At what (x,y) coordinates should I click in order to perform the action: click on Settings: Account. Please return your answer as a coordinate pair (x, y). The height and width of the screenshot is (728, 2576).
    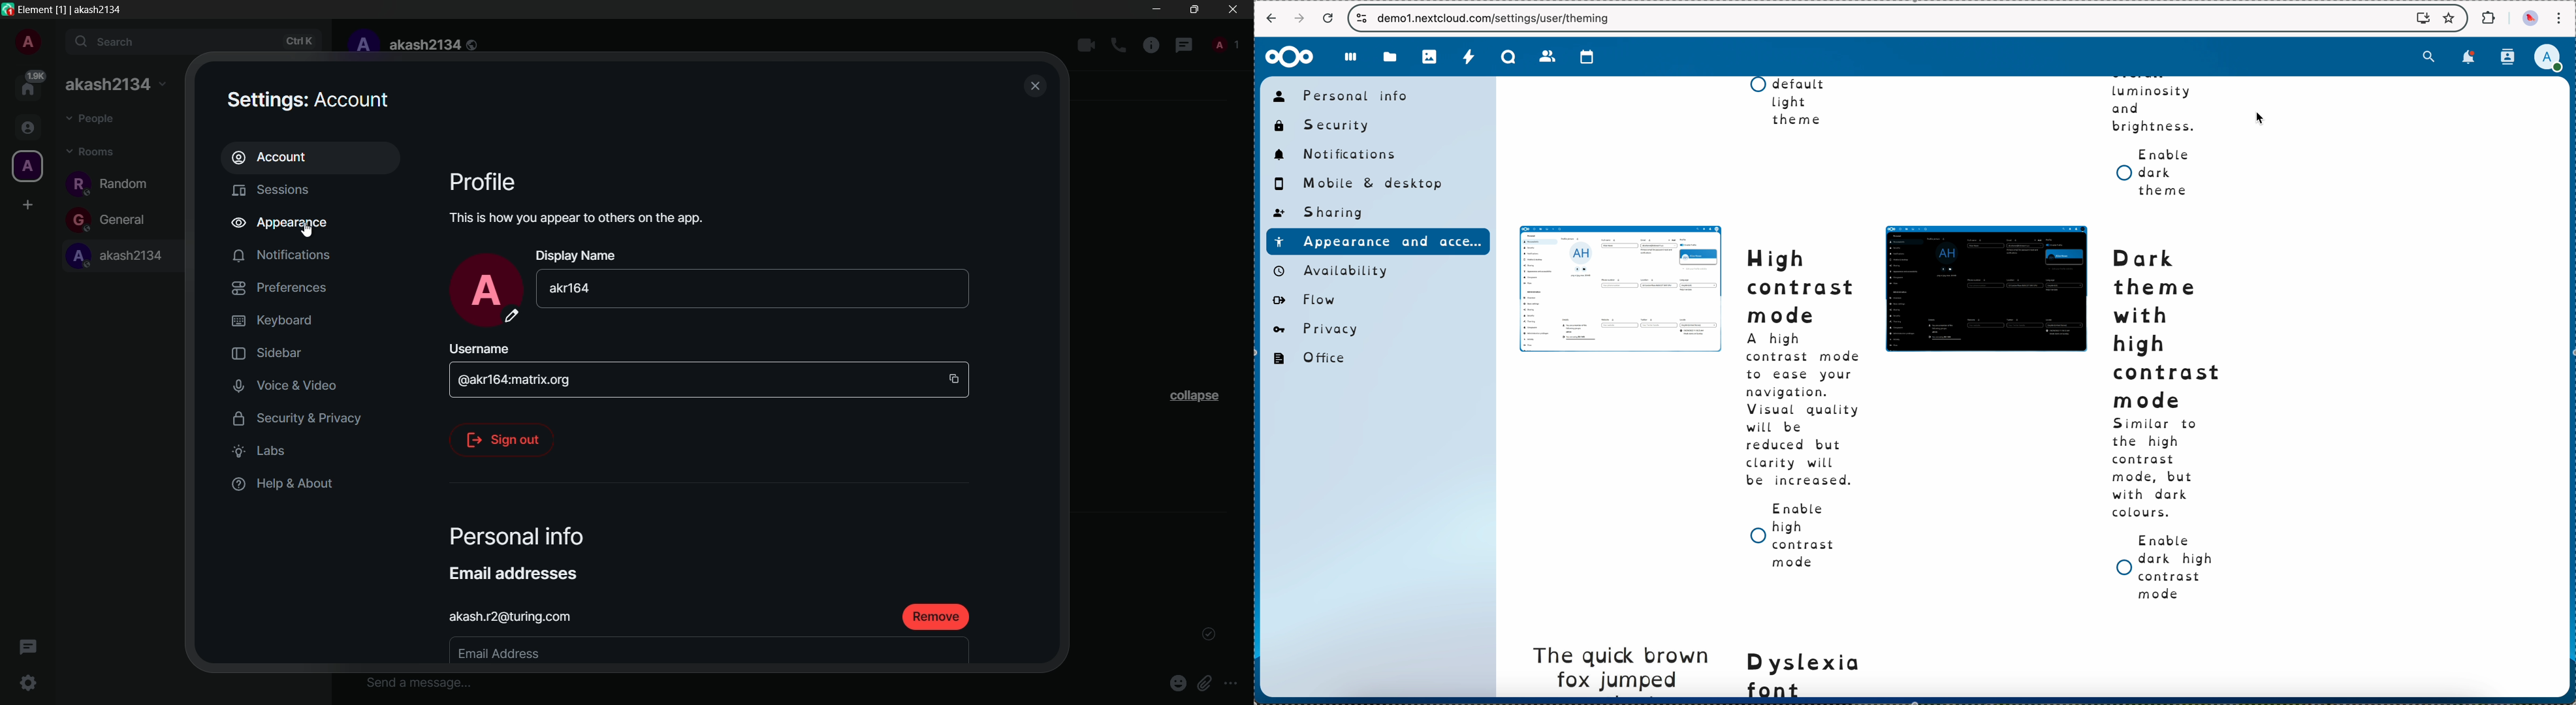
    Looking at the image, I should click on (311, 102).